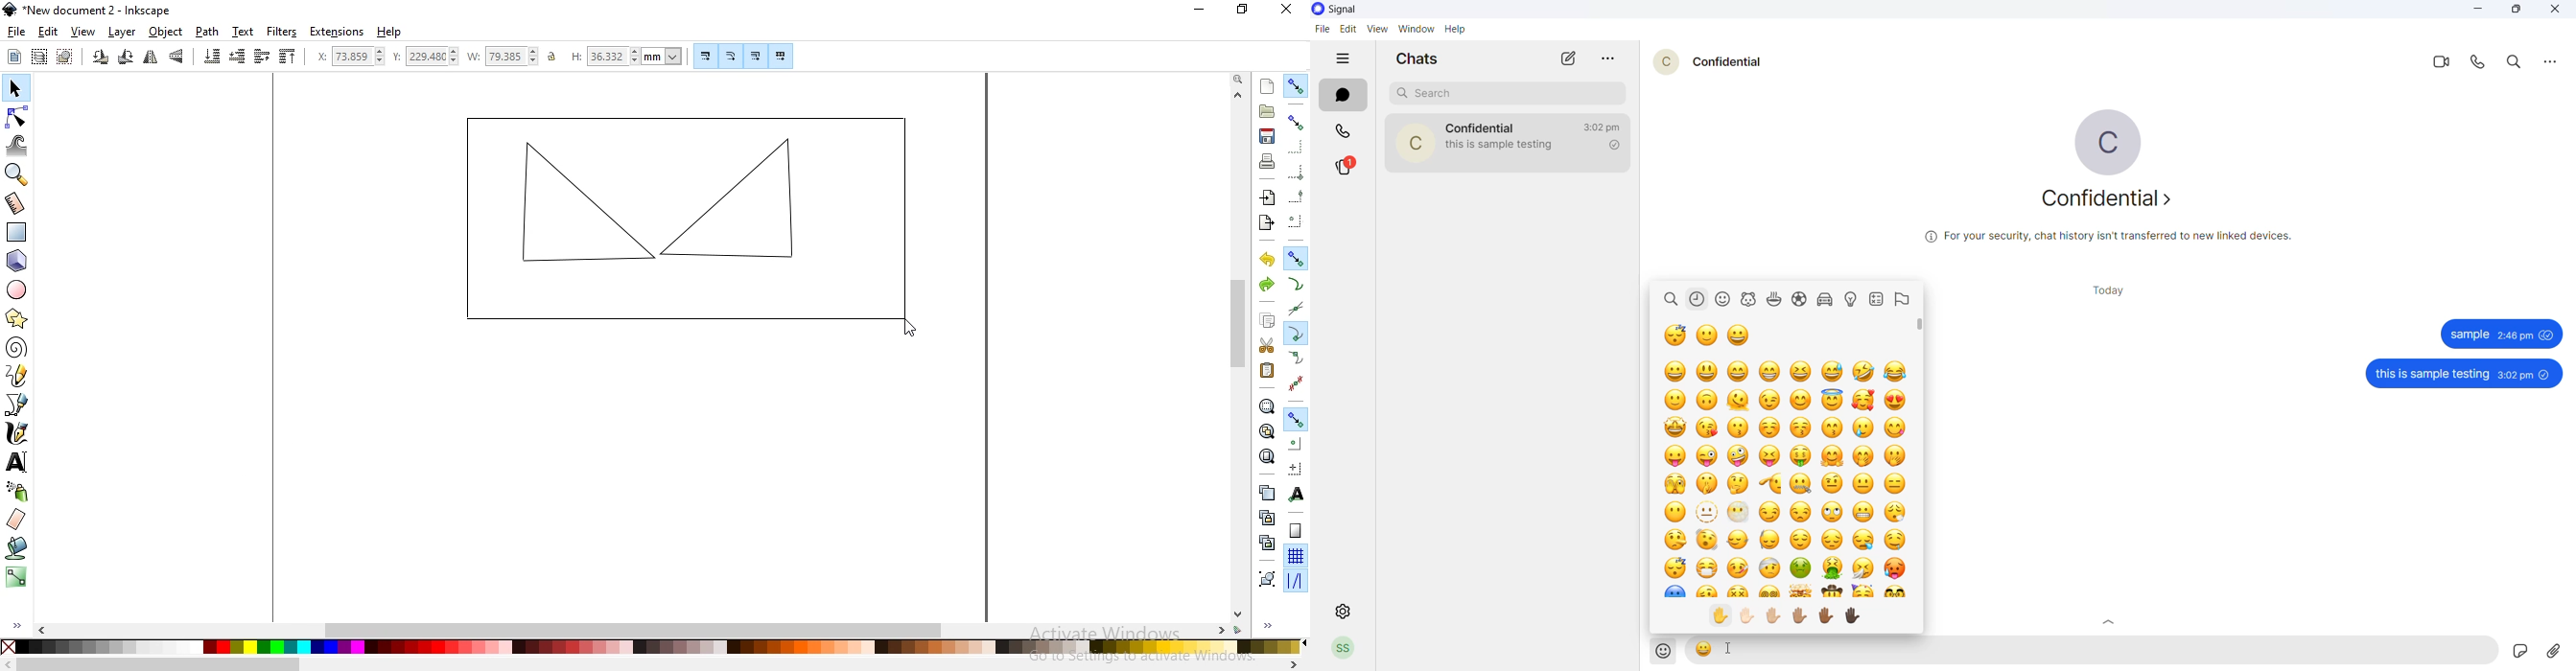 The image size is (2576, 672). I want to click on last message, so click(1509, 150).